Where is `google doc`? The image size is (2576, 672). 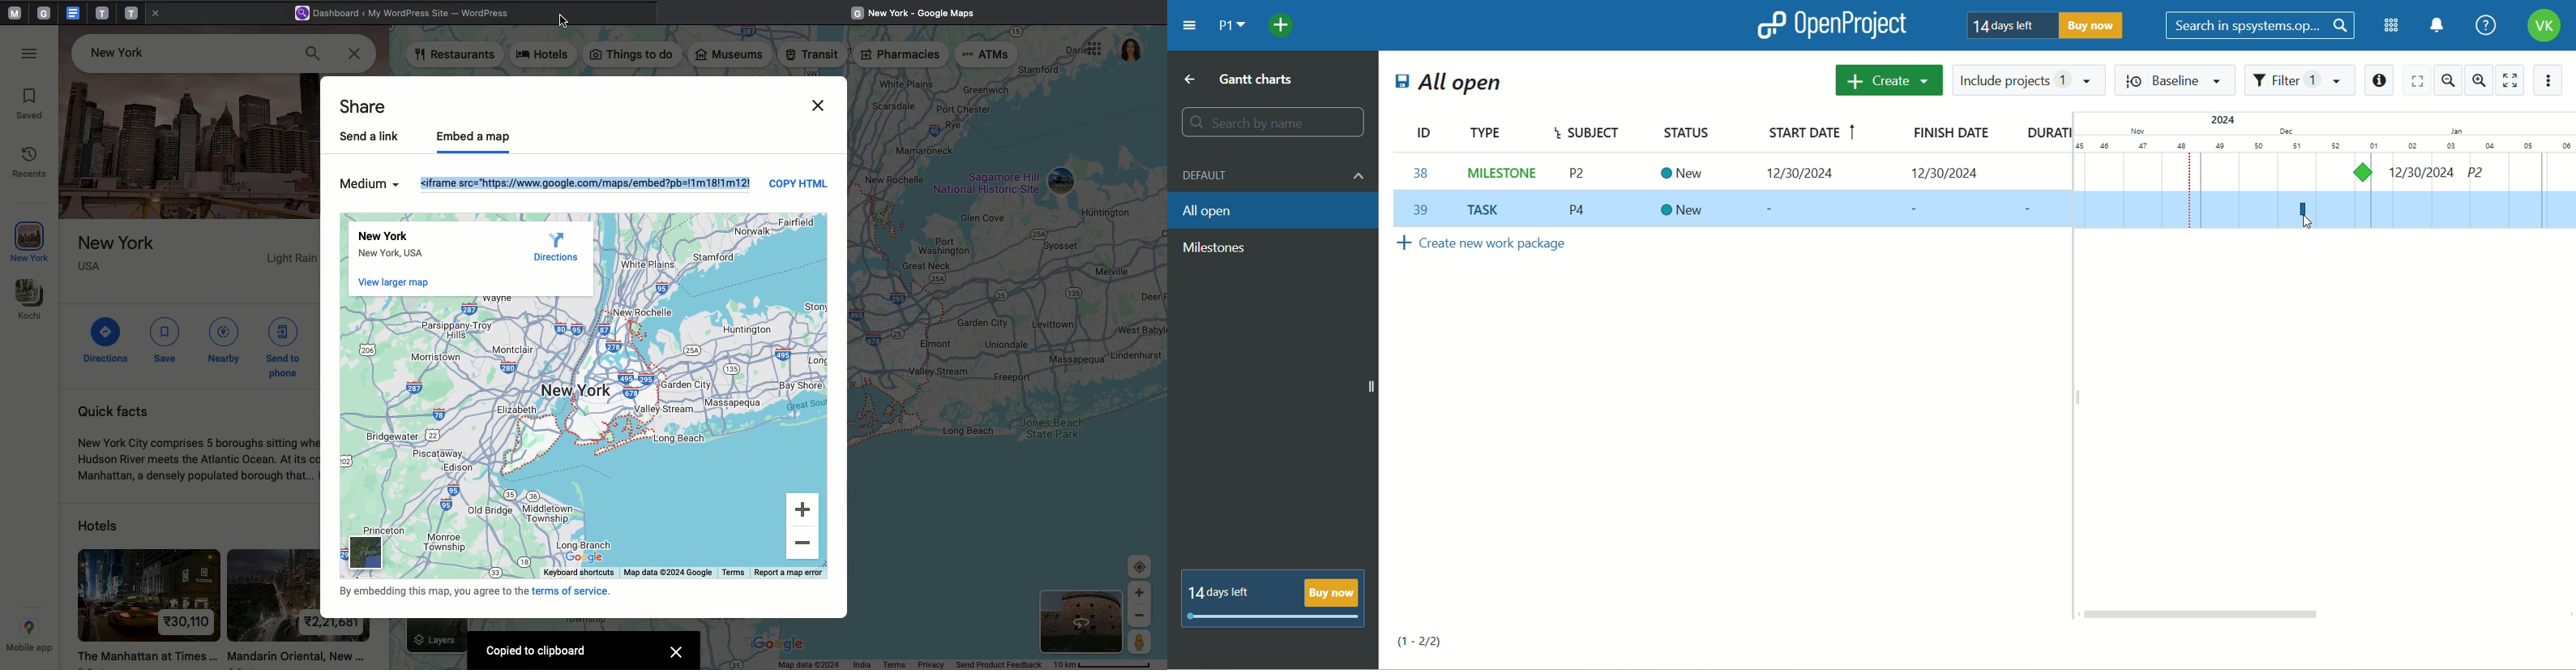 google doc is located at coordinates (72, 12).